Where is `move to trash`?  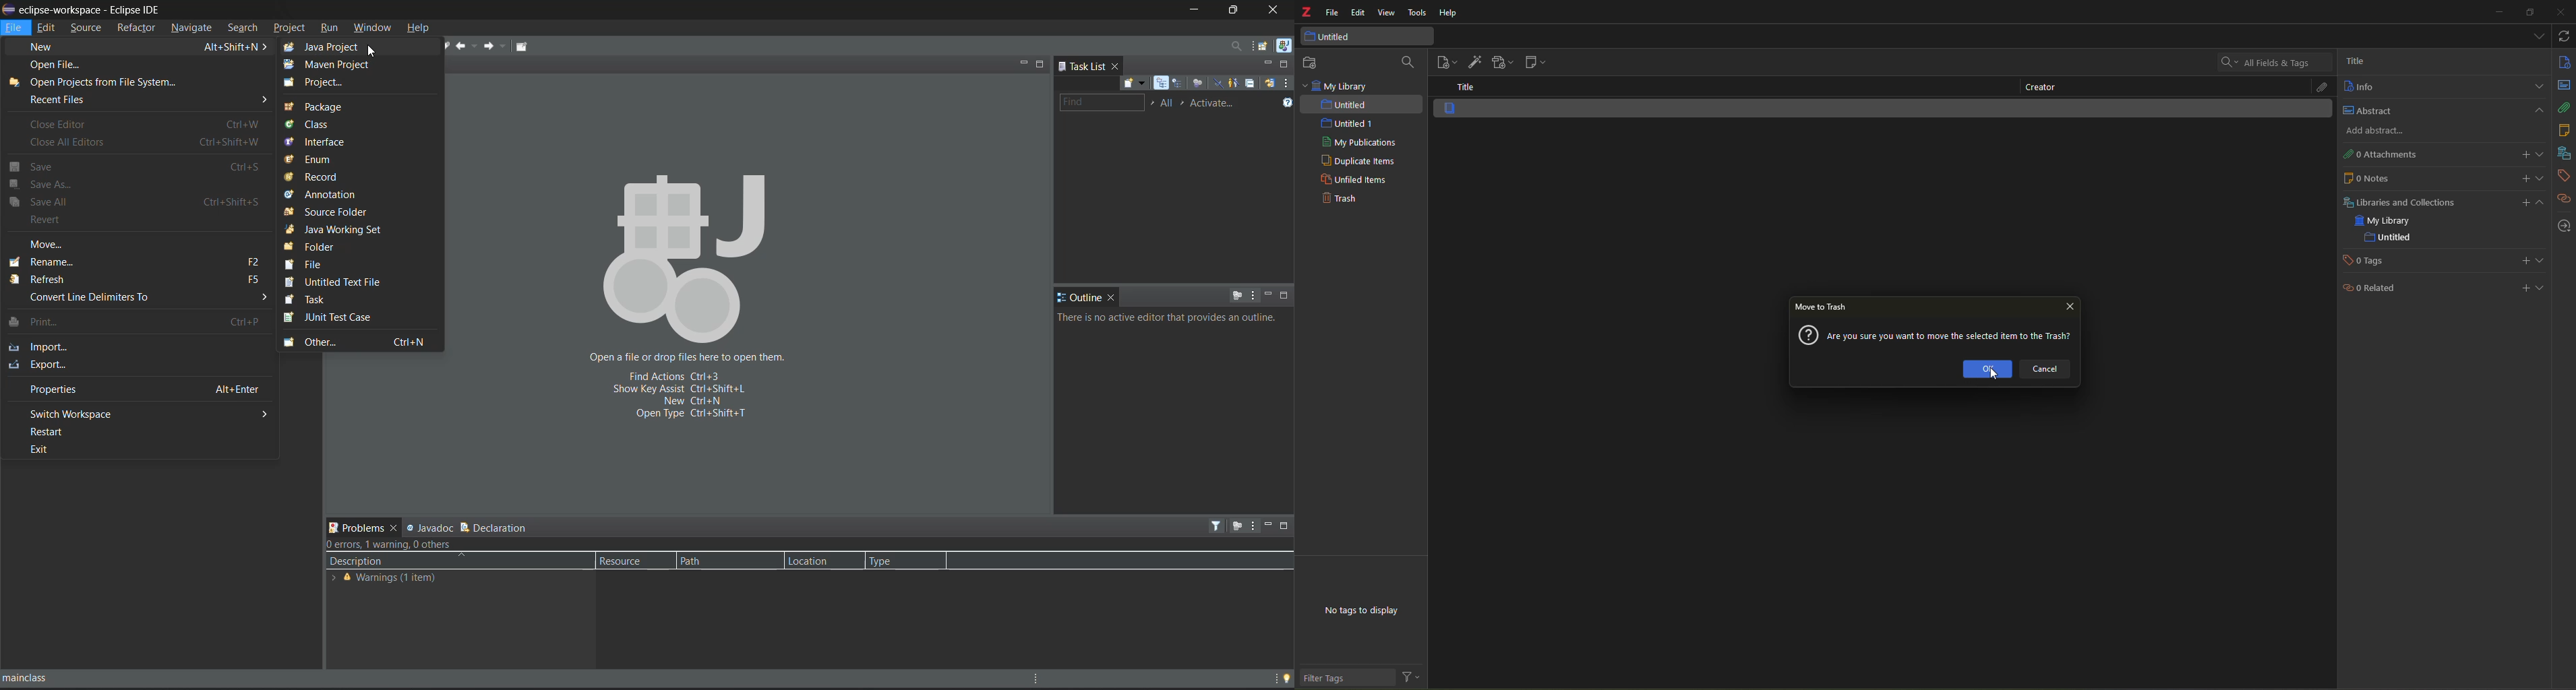 move to trash is located at coordinates (1827, 306).